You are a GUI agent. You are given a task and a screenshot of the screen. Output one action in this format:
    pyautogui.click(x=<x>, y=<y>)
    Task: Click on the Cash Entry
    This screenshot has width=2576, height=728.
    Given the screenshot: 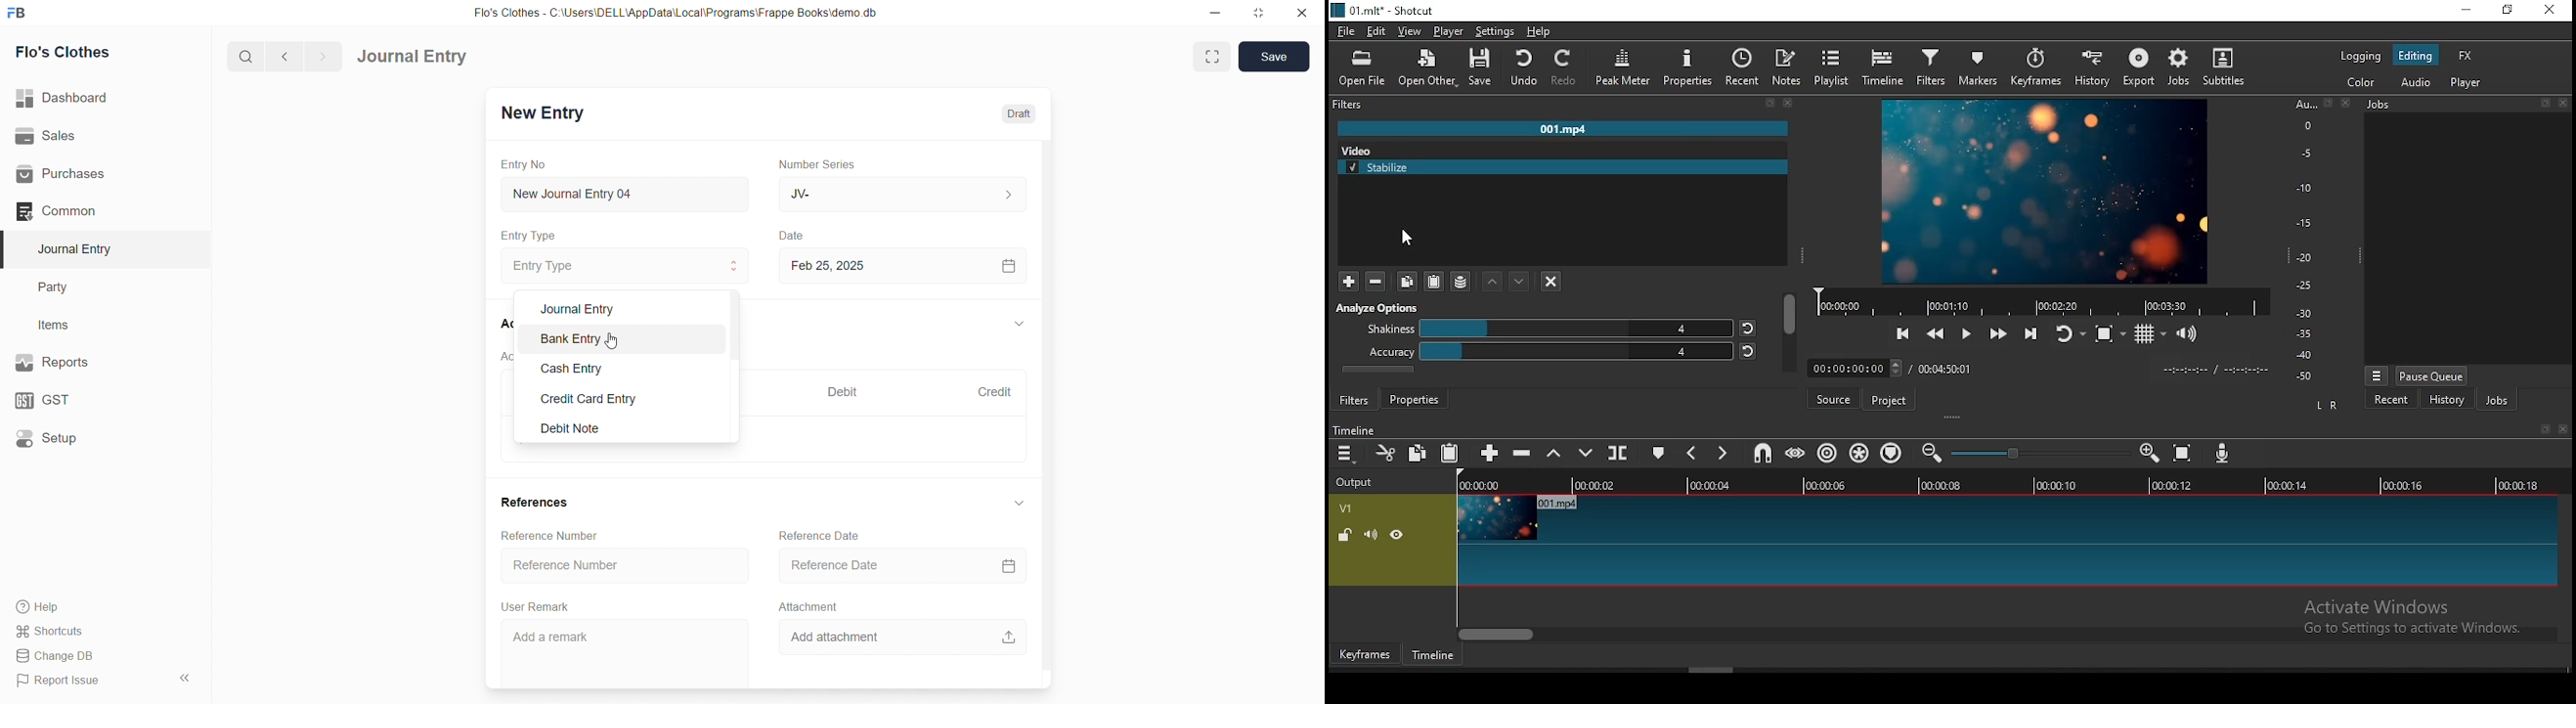 What is the action you would take?
    pyautogui.click(x=616, y=371)
    